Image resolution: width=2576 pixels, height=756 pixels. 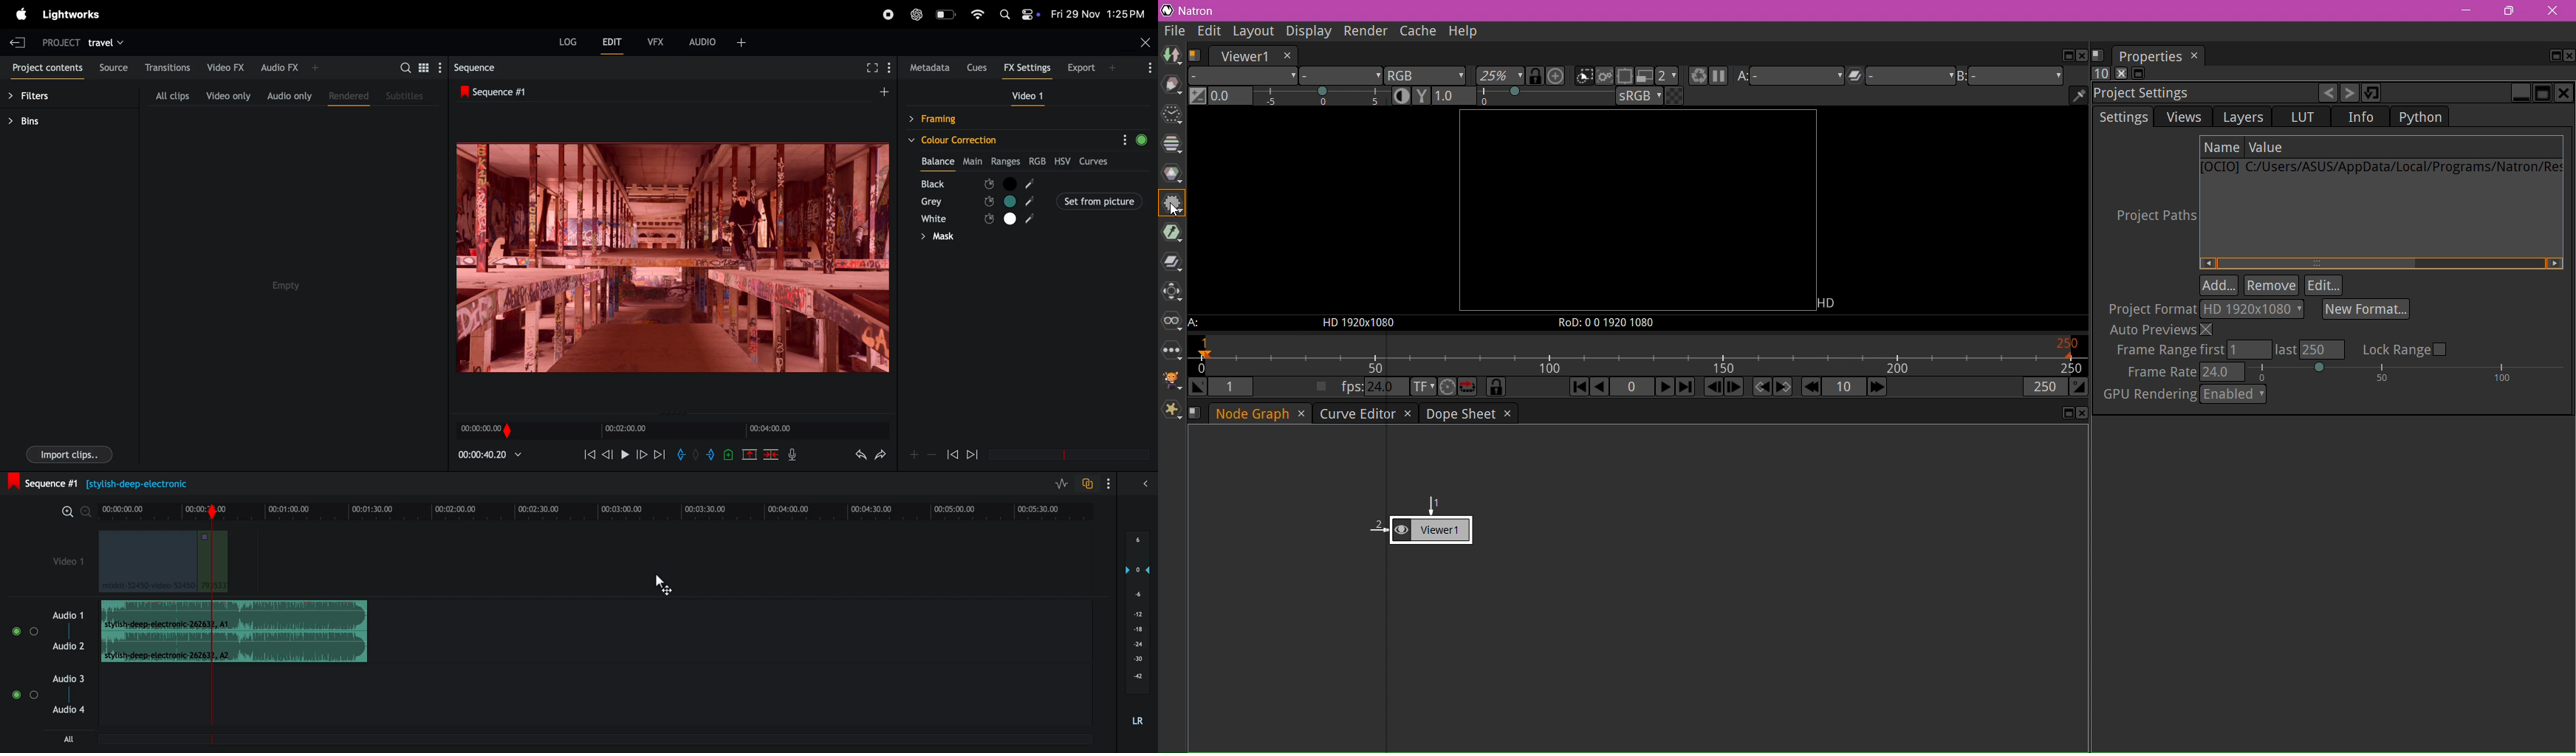 I want to click on fullscreen, so click(x=866, y=67).